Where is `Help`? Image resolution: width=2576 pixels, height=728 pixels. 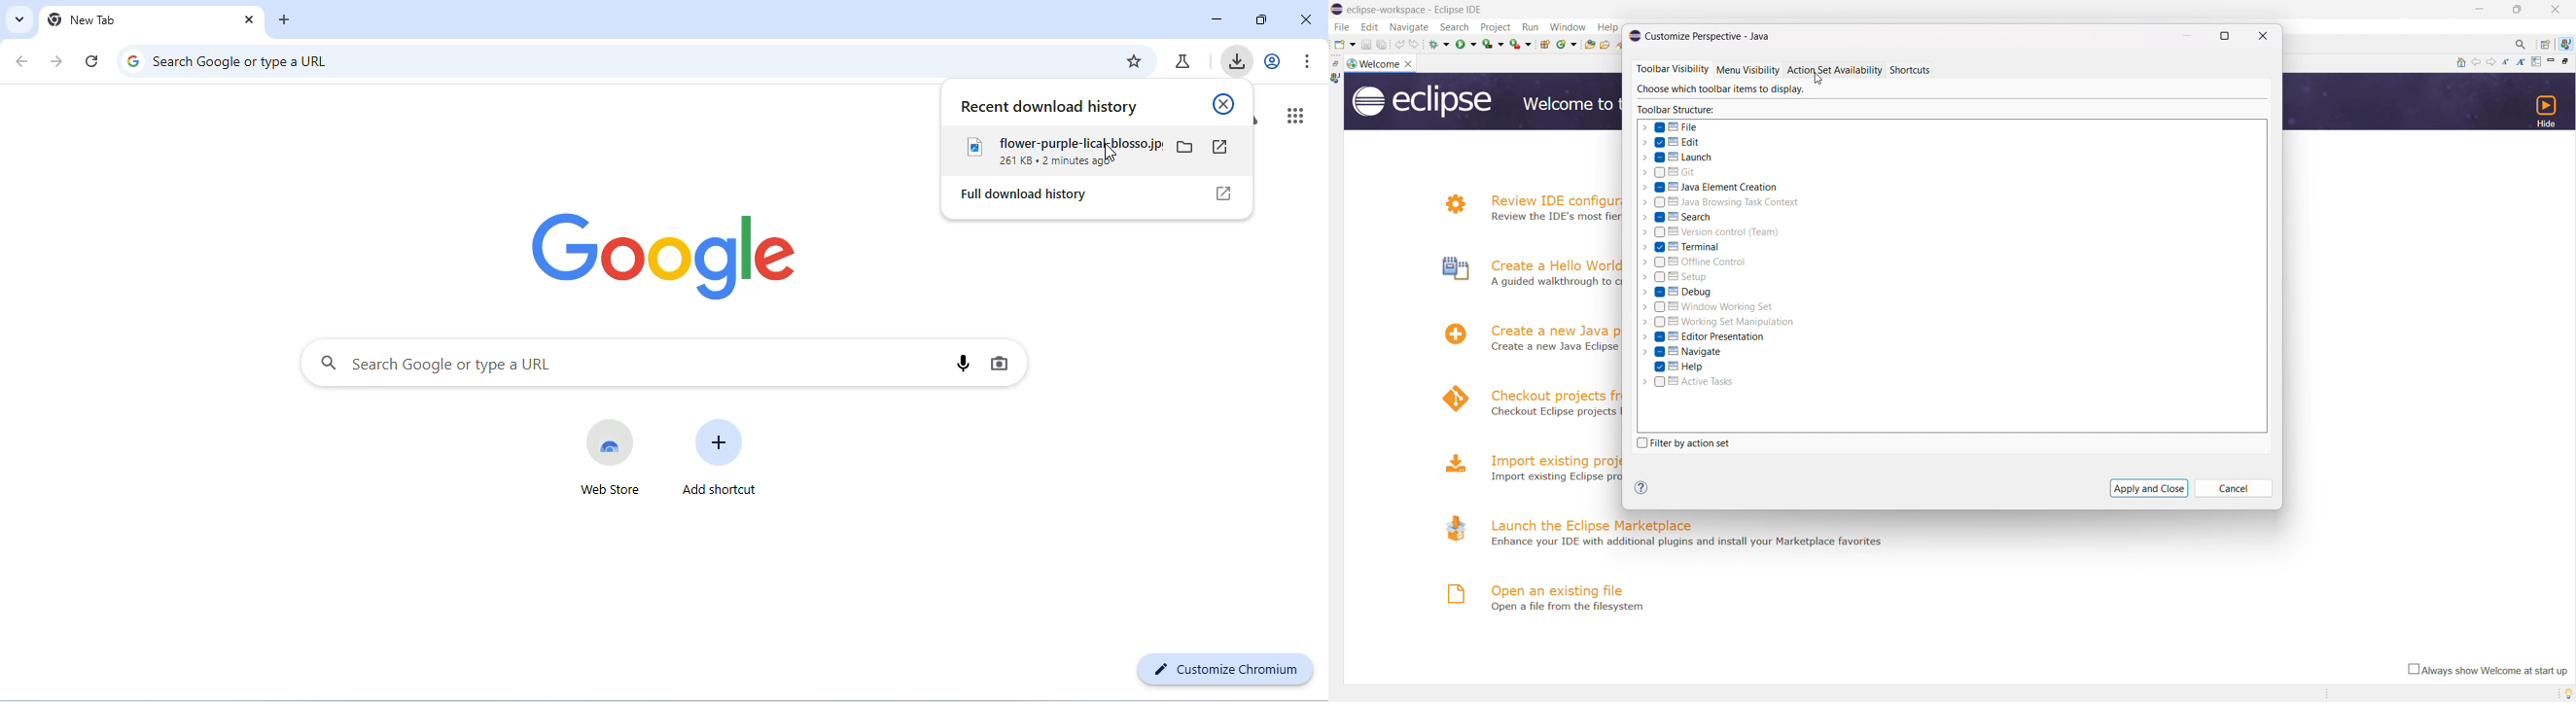 Help is located at coordinates (1607, 27).